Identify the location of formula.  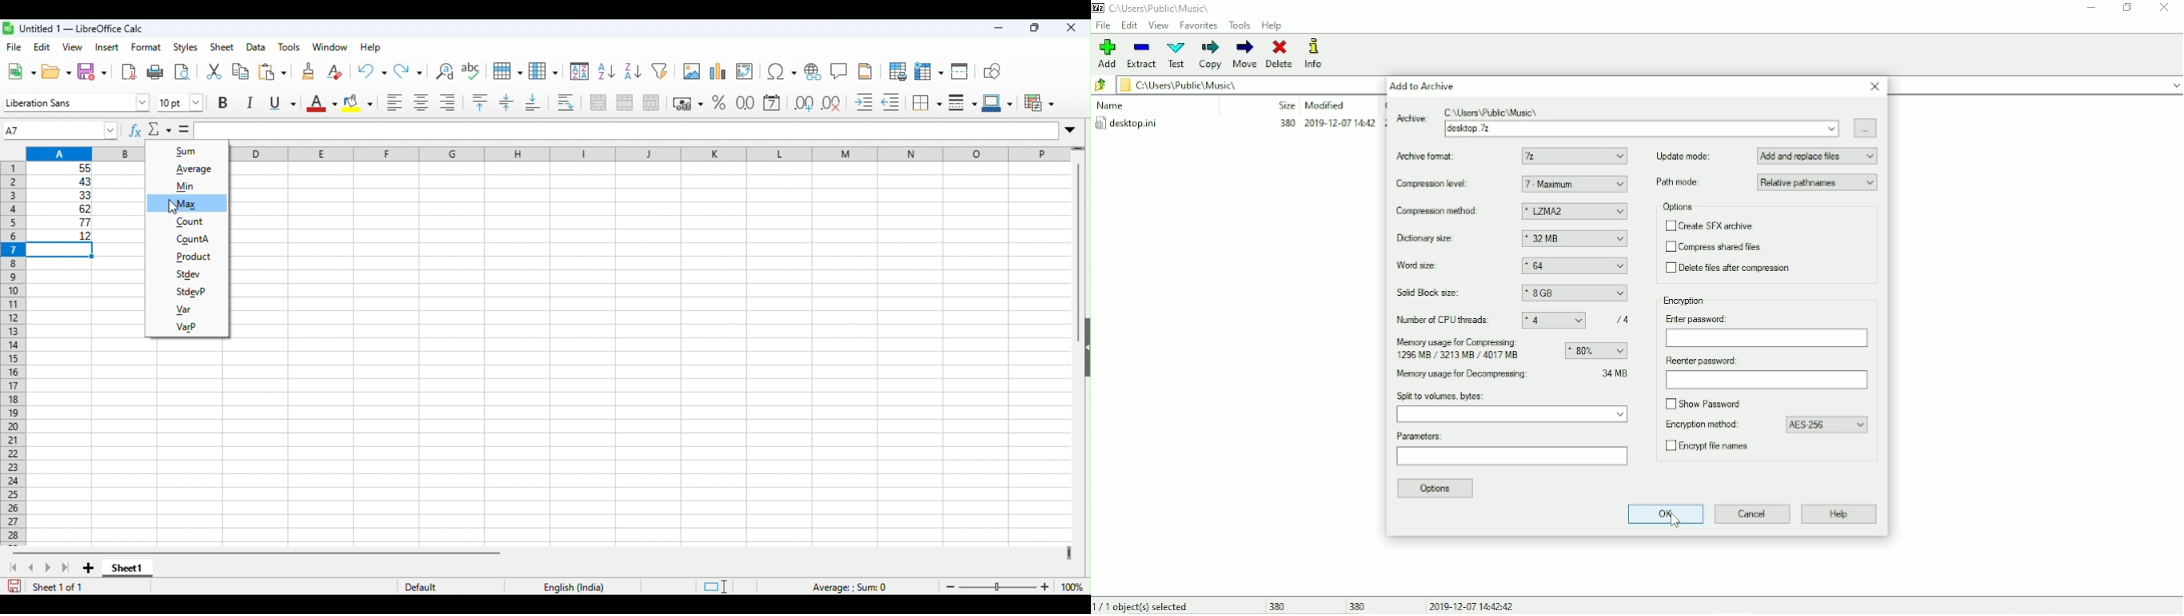
(852, 587).